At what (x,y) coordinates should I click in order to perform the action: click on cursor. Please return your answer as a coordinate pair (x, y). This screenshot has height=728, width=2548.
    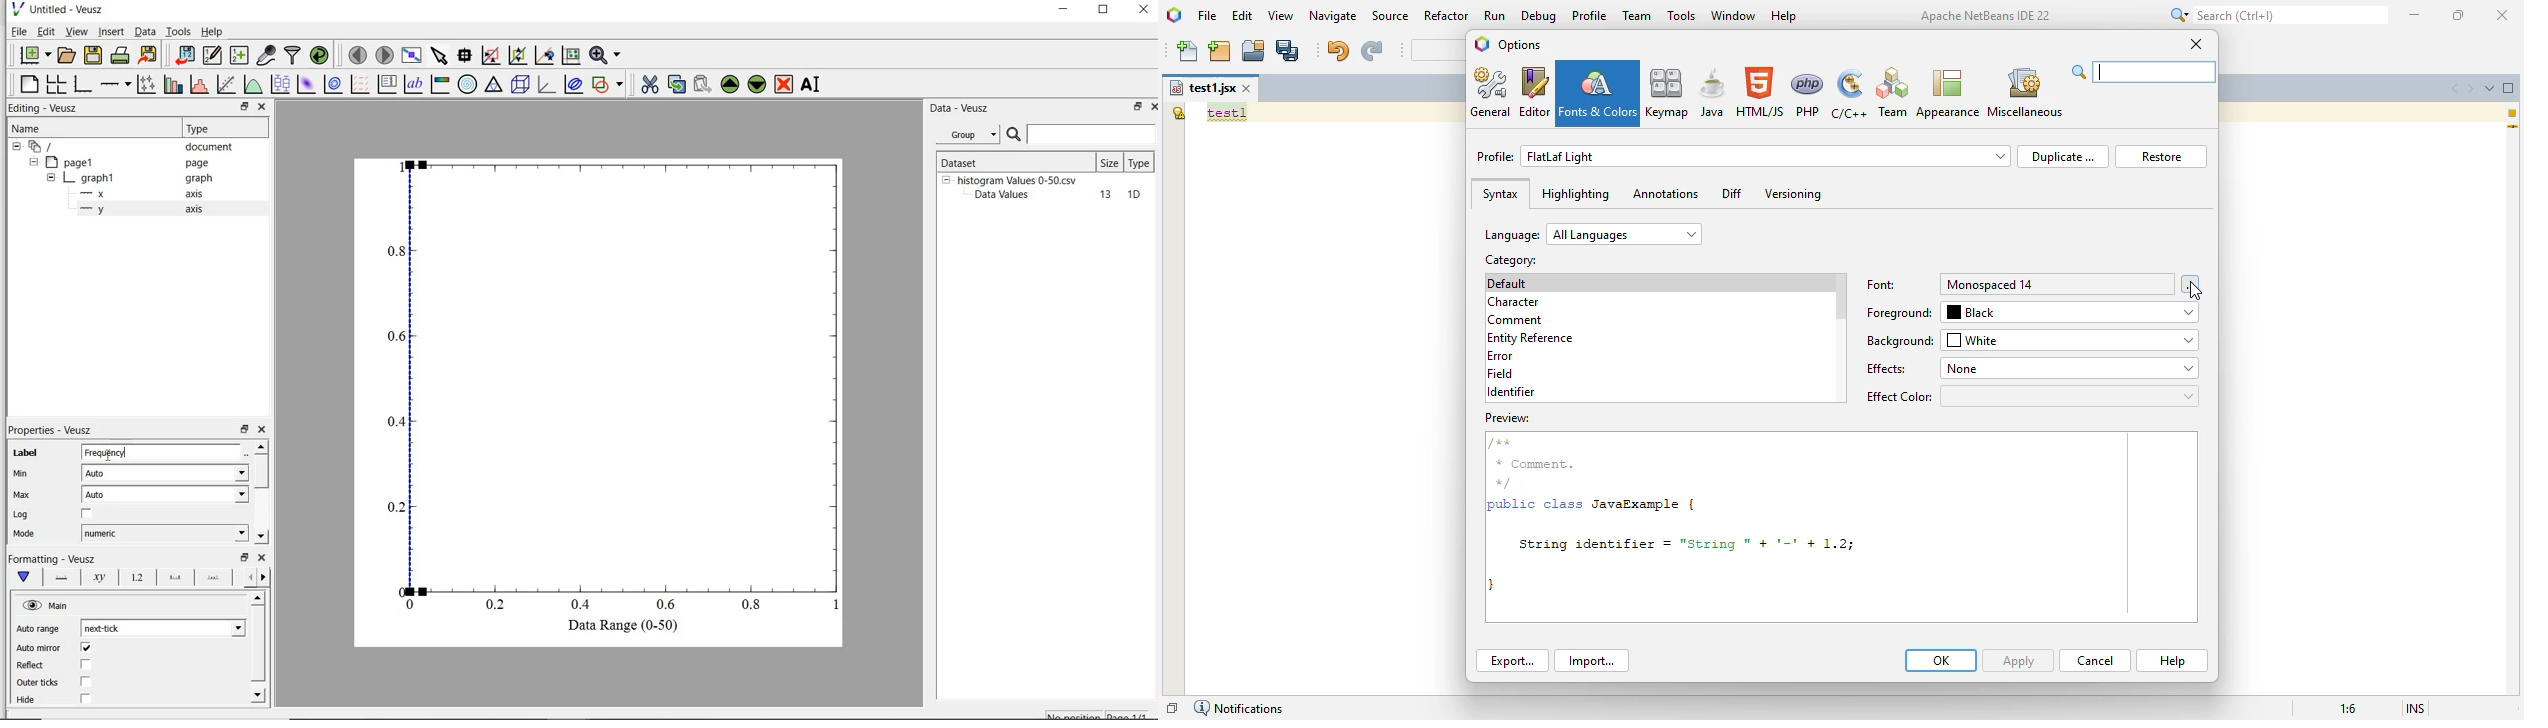
    Looking at the image, I should click on (2195, 292).